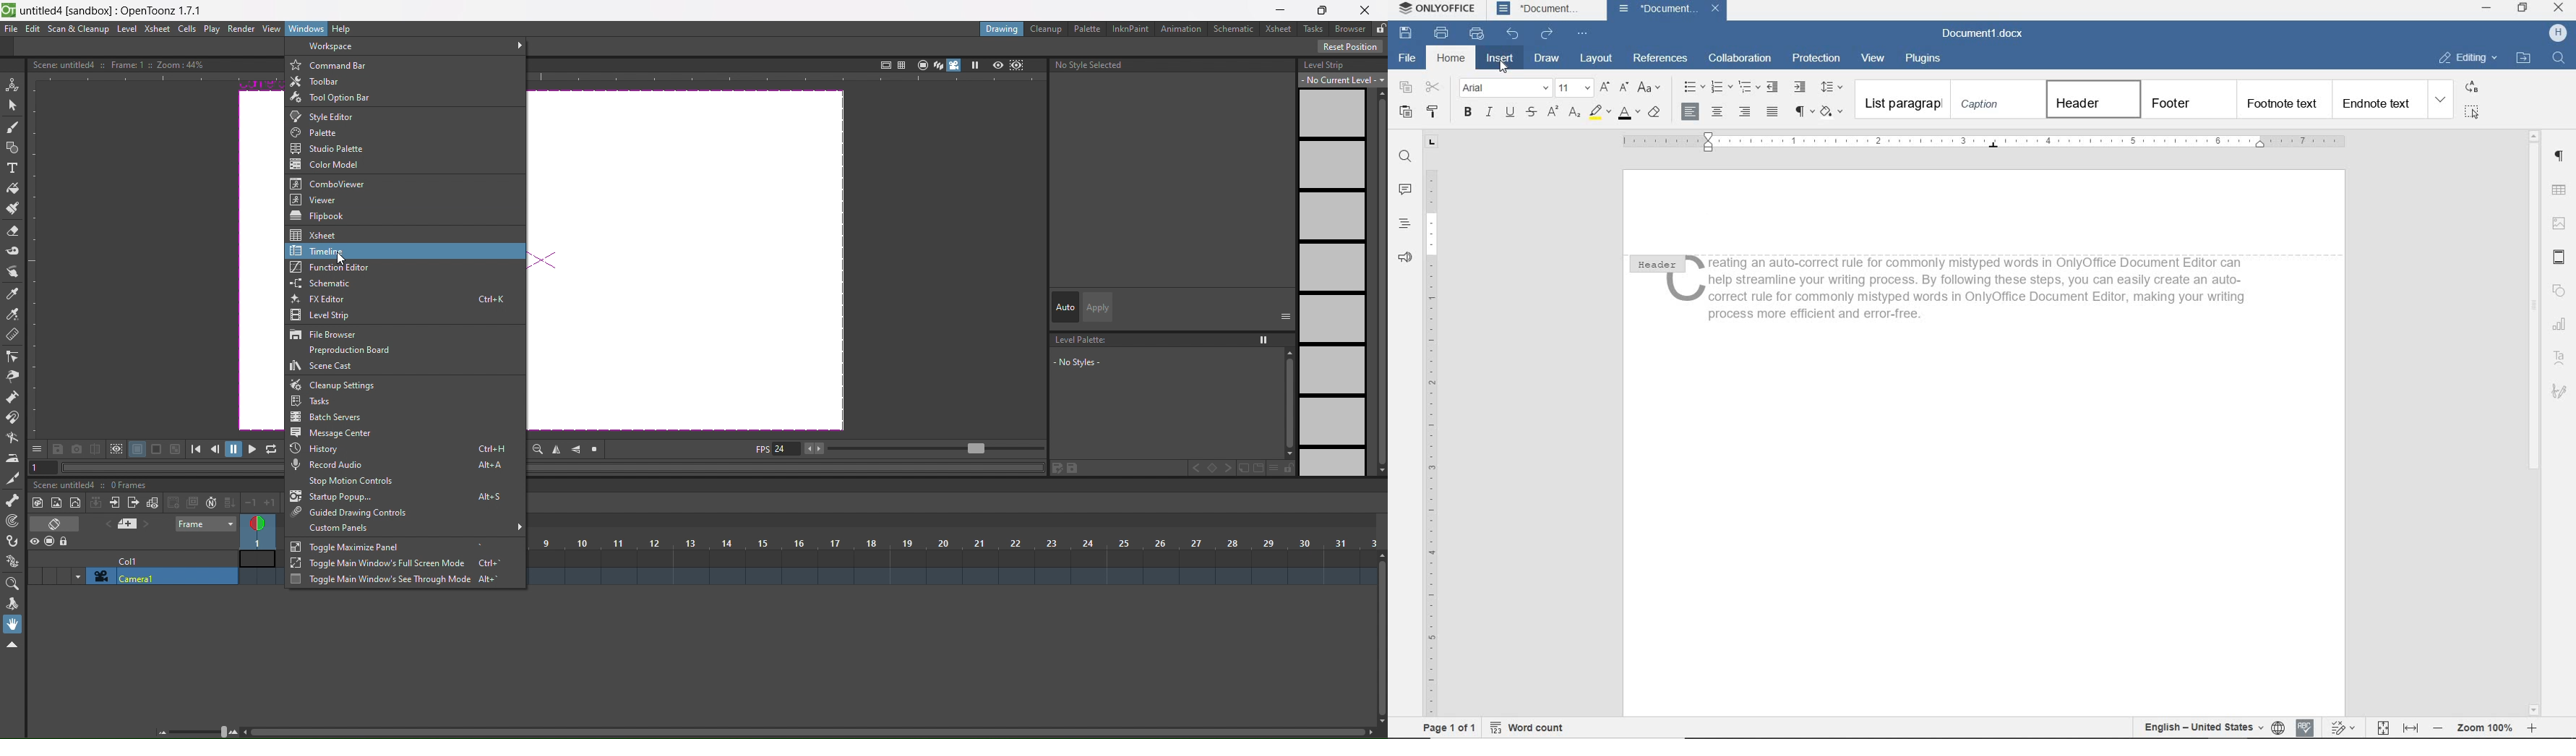 The width and height of the screenshot is (2576, 756). What do you see at coordinates (1405, 57) in the screenshot?
I see `FILE` at bounding box center [1405, 57].